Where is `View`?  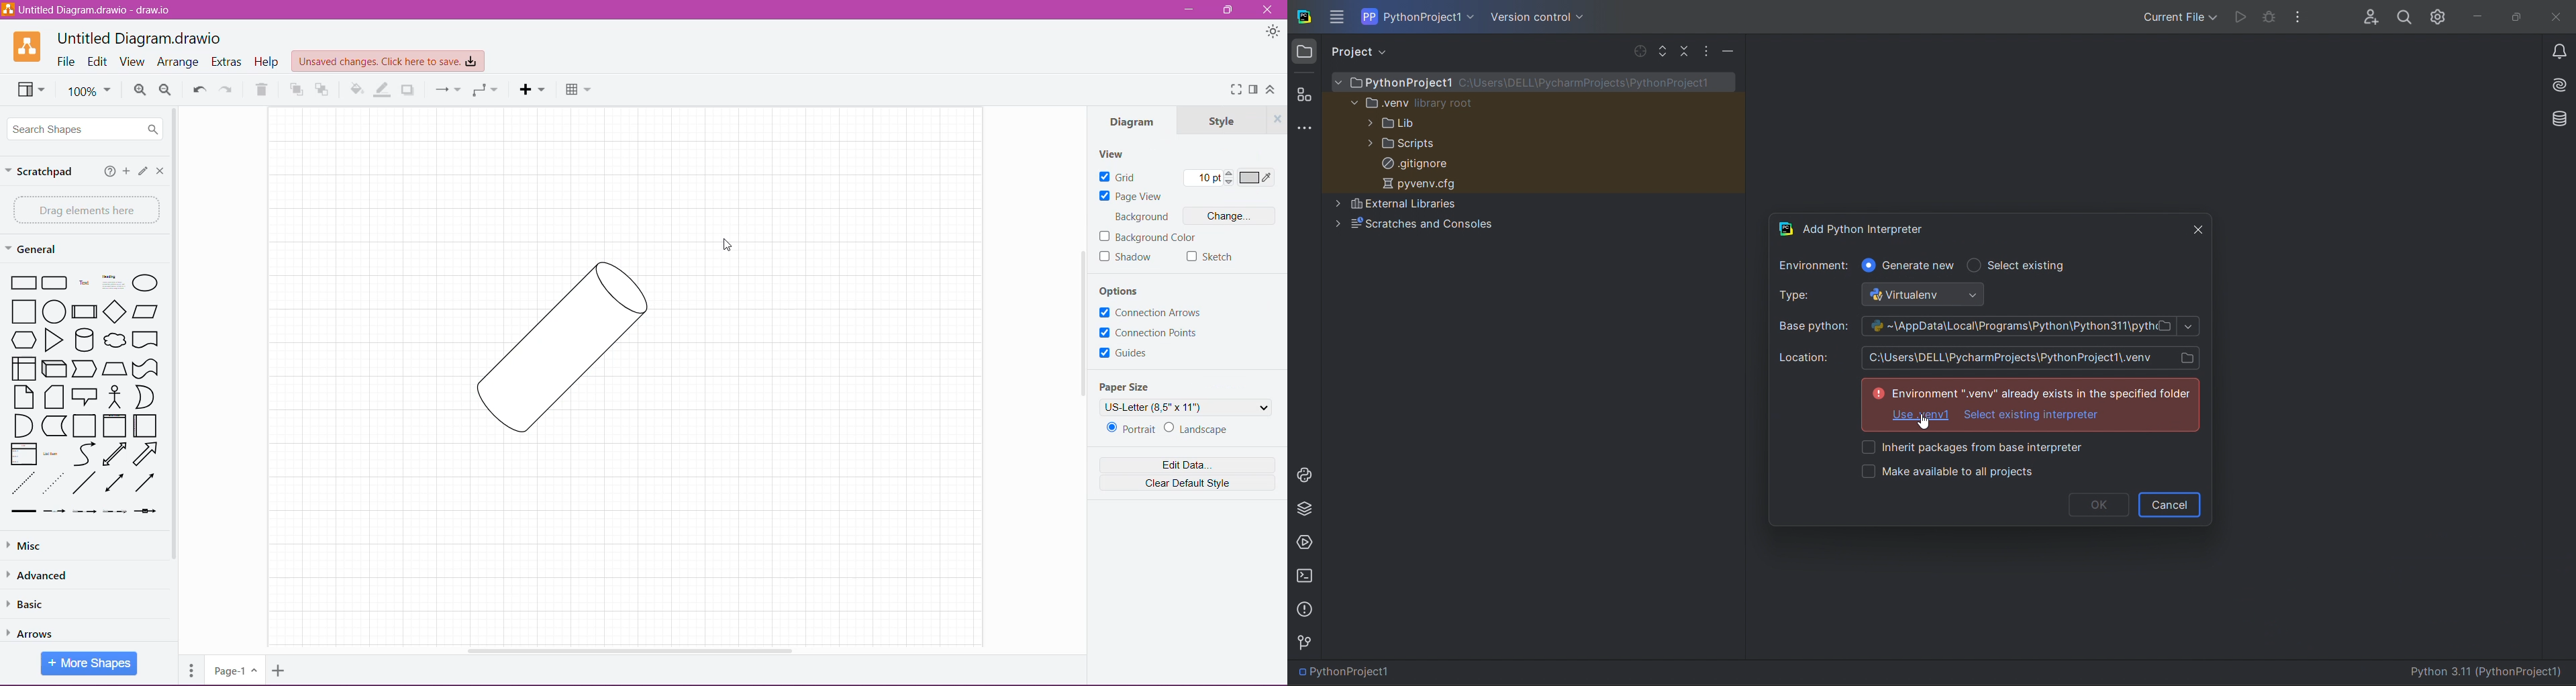 View is located at coordinates (134, 62).